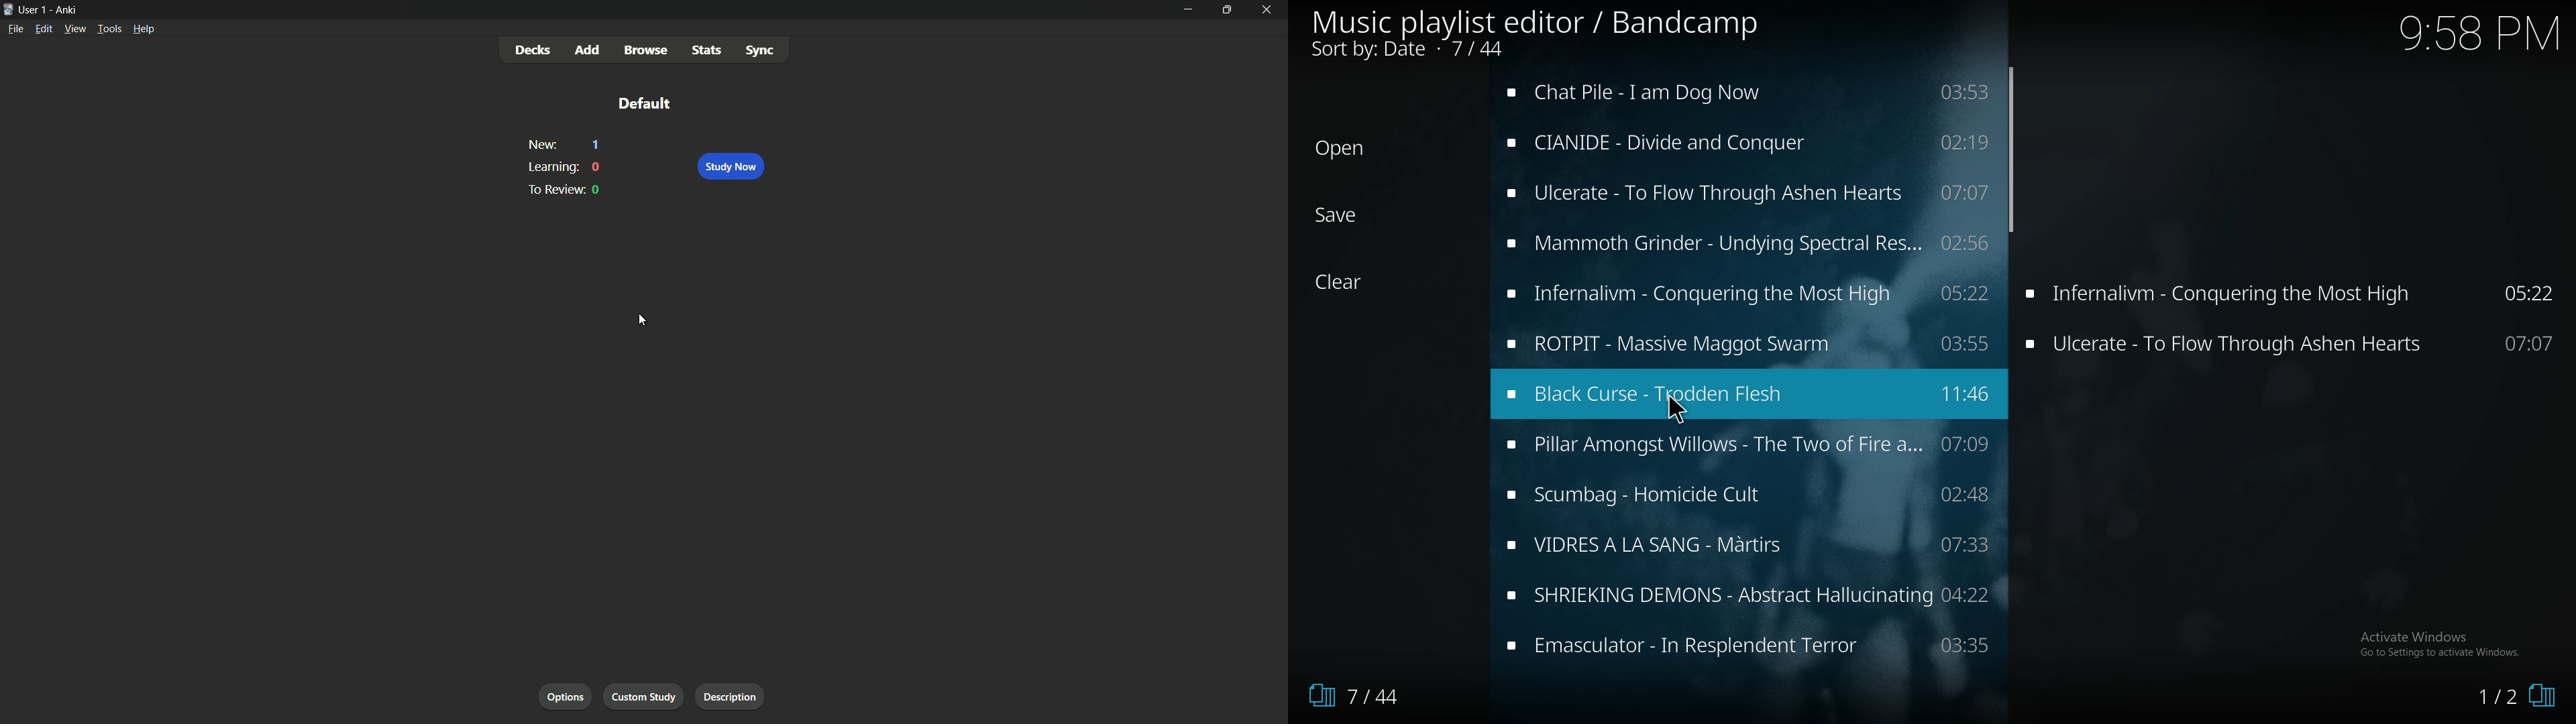 The width and height of the screenshot is (2576, 728). I want to click on Infernalivm - Conquering the Most High 05:22, so click(2294, 295).